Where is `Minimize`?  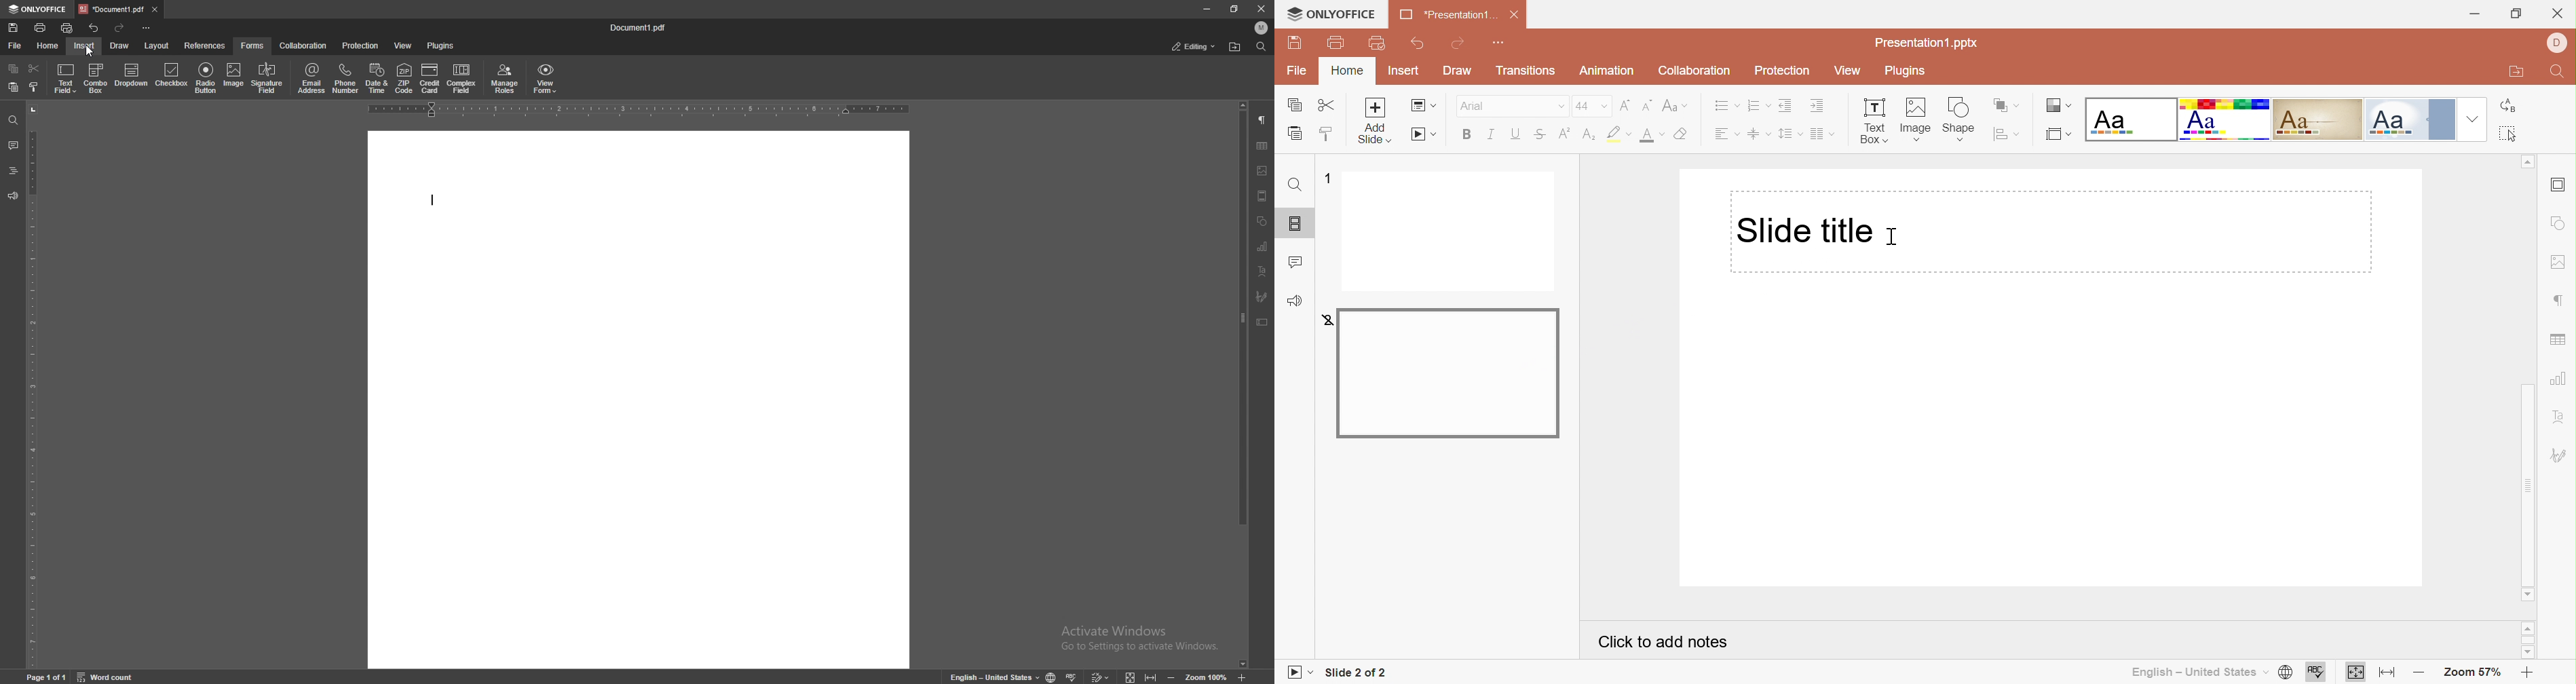 Minimize is located at coordinates (2476, 14).